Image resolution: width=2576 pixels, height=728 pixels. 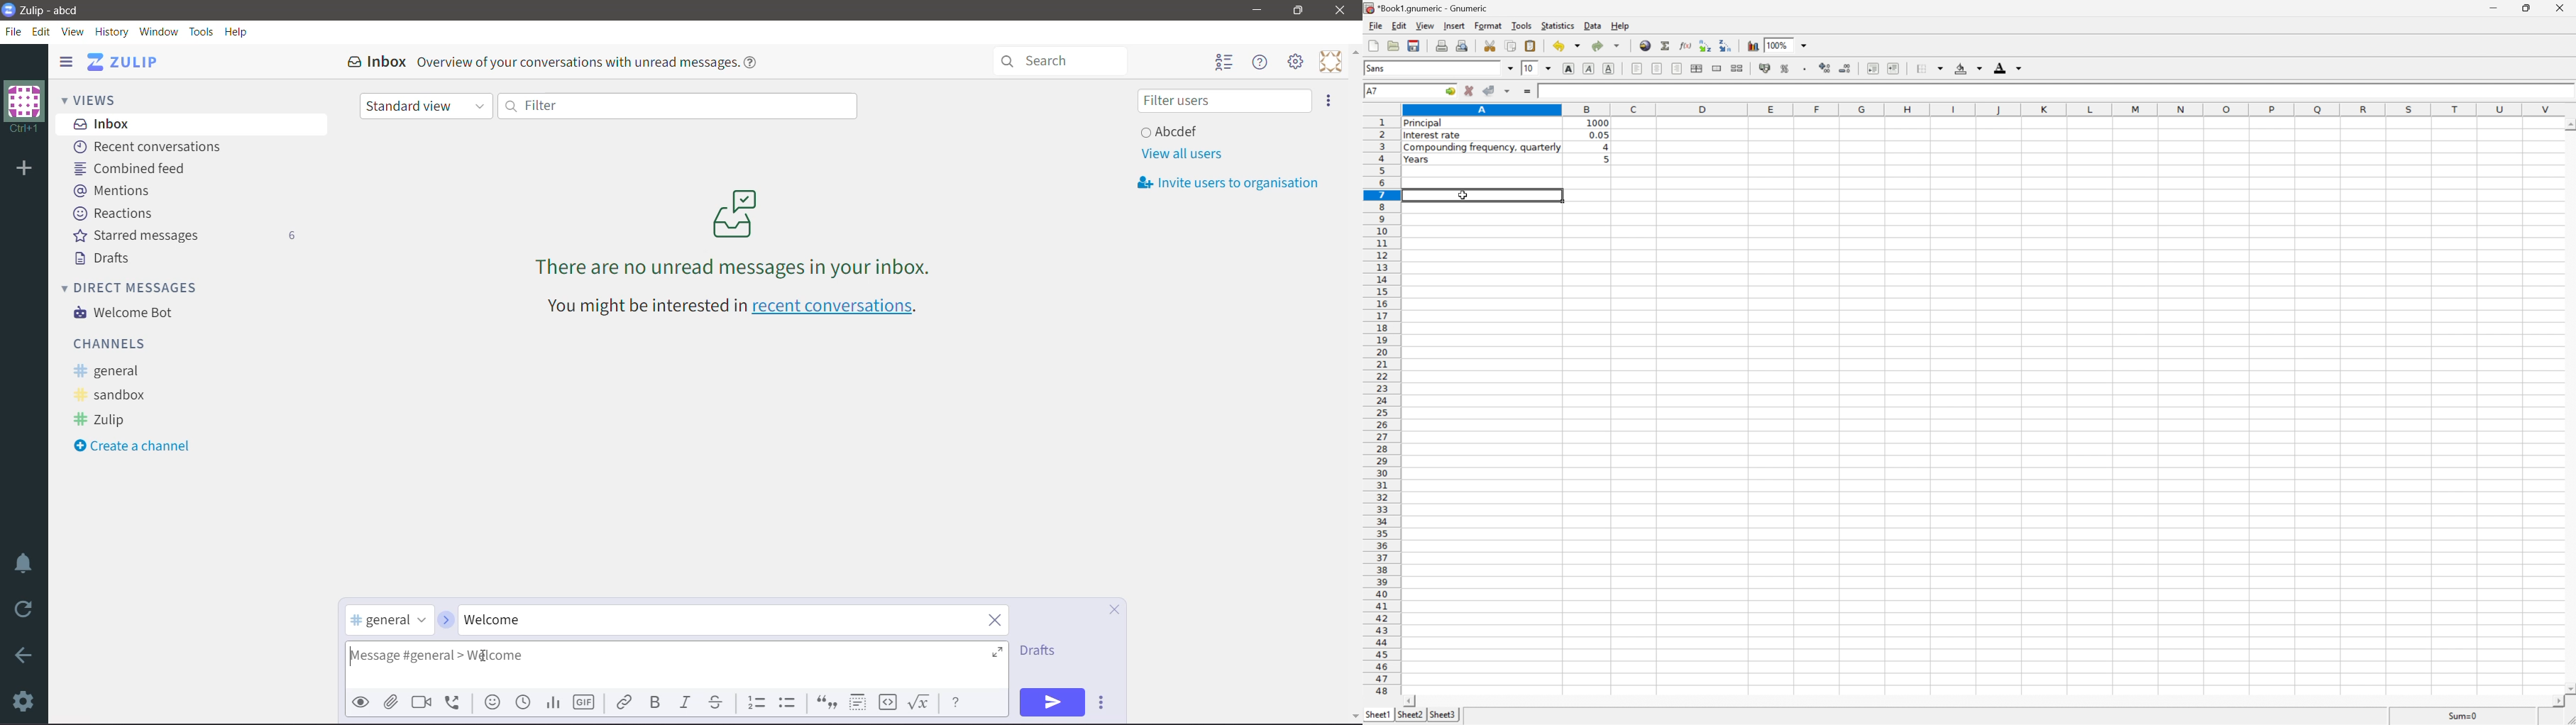 I want to click on print, so click(x=1442, y=46).